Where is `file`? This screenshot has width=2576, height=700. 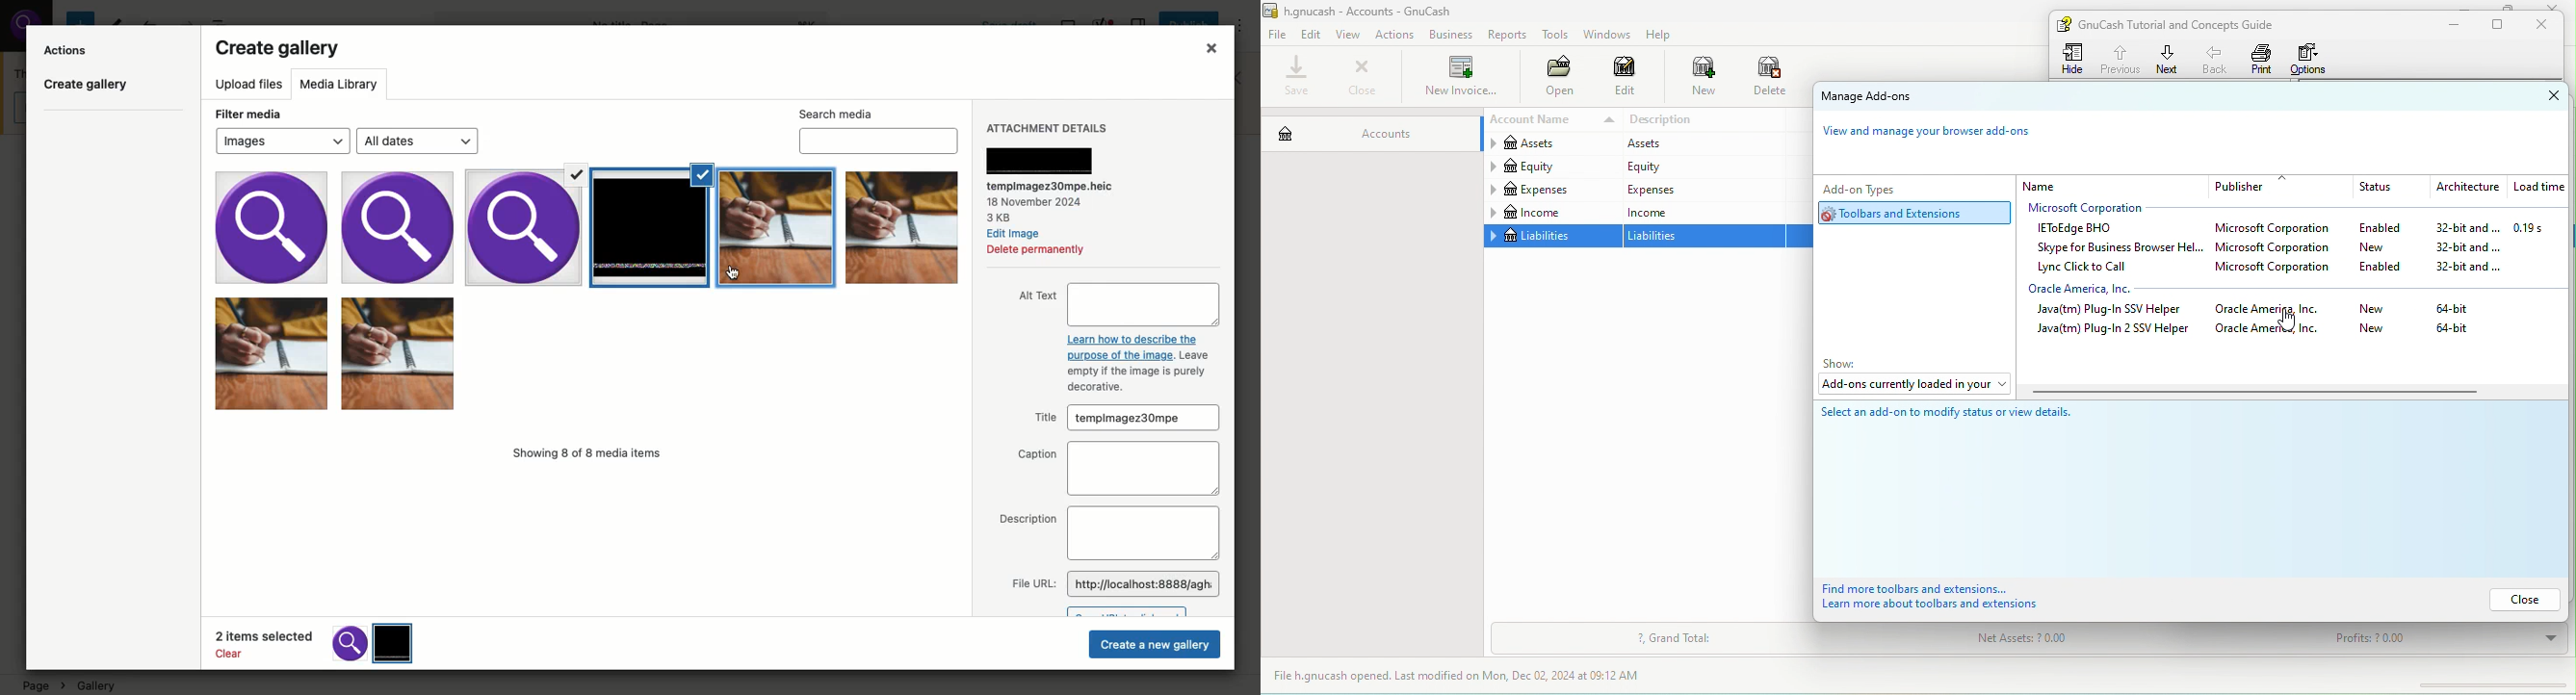 file is located at coordinates (1278, 36).